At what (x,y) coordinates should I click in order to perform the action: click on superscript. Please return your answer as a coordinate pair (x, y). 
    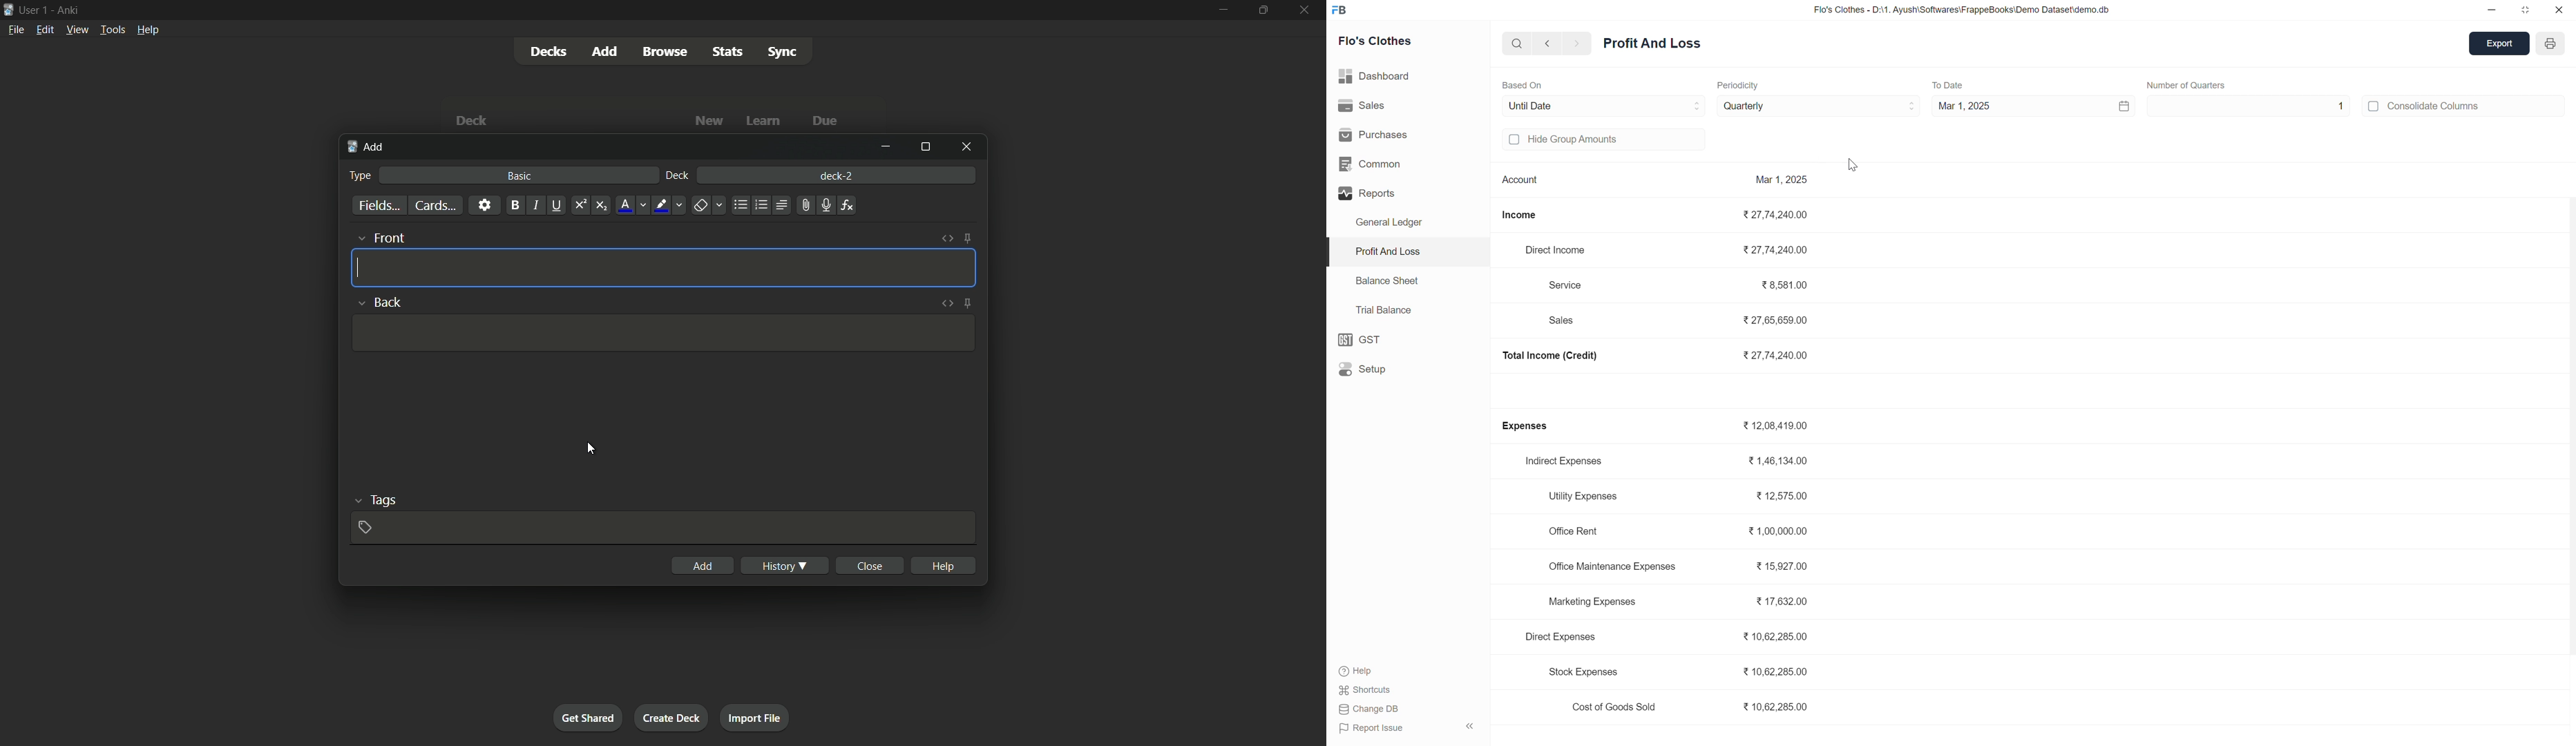
    Looking at the image, I should click on (580, 206).